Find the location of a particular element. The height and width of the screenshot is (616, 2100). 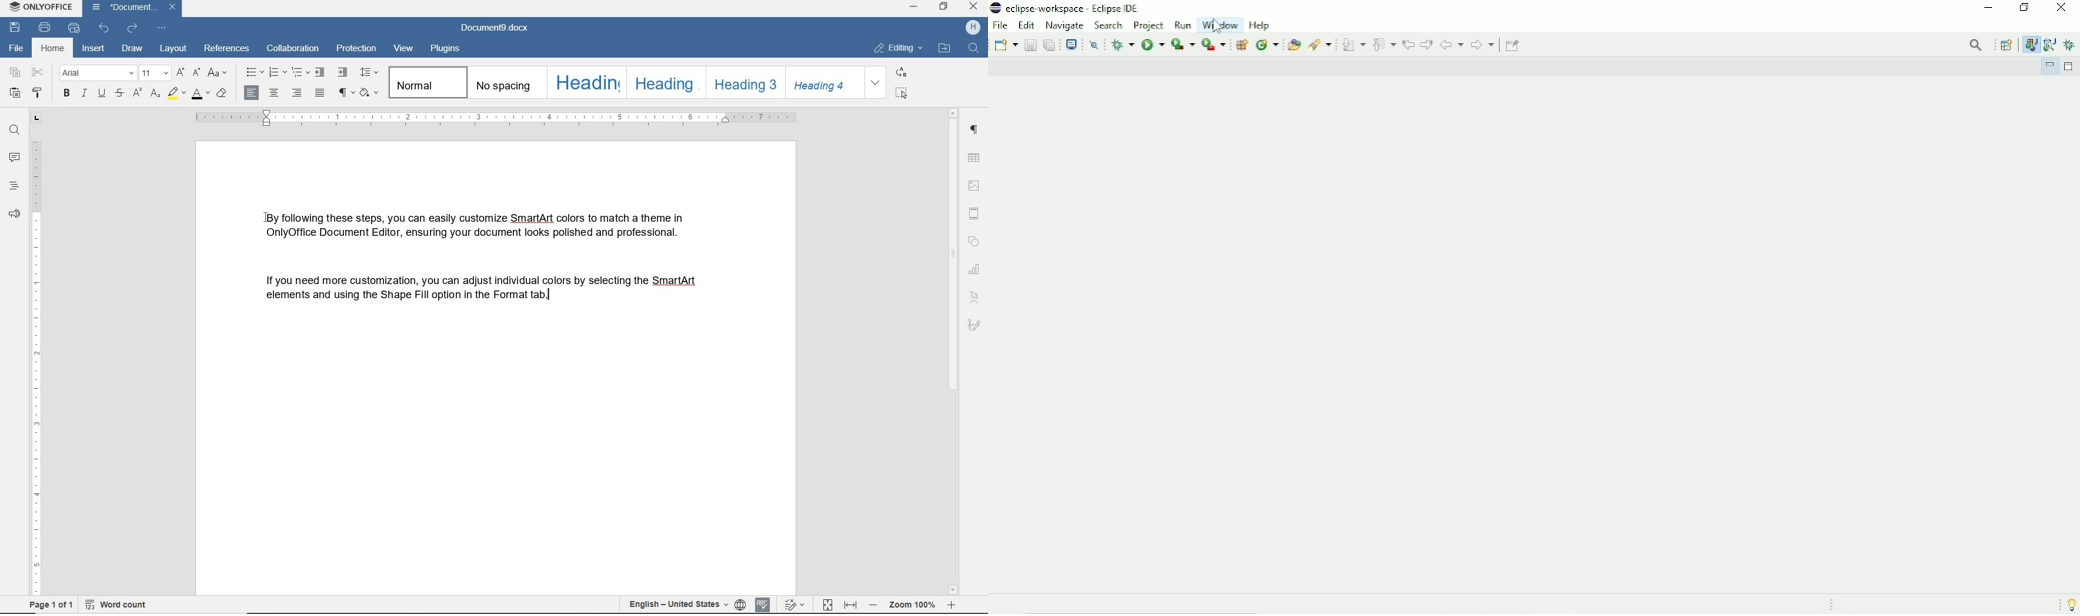

shading is located at coordinates (369, 93).